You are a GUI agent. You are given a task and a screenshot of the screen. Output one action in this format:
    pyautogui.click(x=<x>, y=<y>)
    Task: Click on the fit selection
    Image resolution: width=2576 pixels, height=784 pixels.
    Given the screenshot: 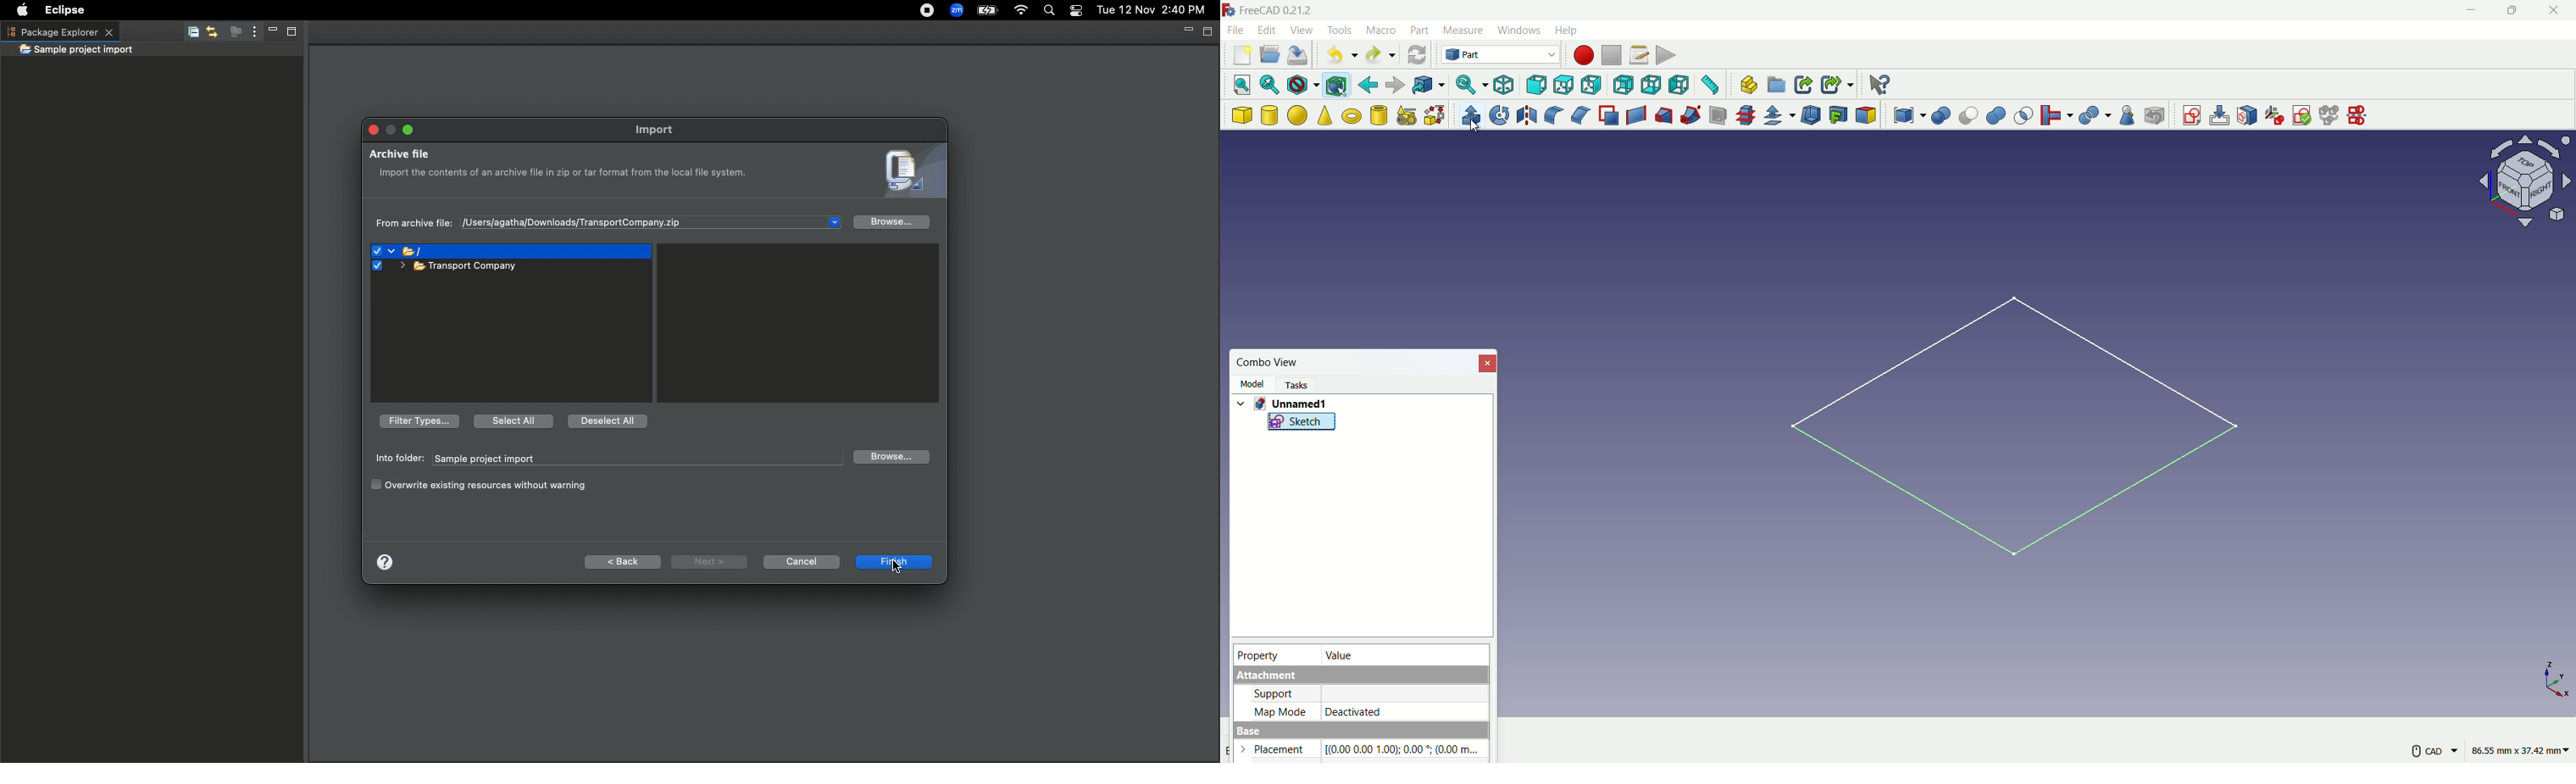 What is the action you would take?
    pyautogui.click(x=1272, y=84)
    